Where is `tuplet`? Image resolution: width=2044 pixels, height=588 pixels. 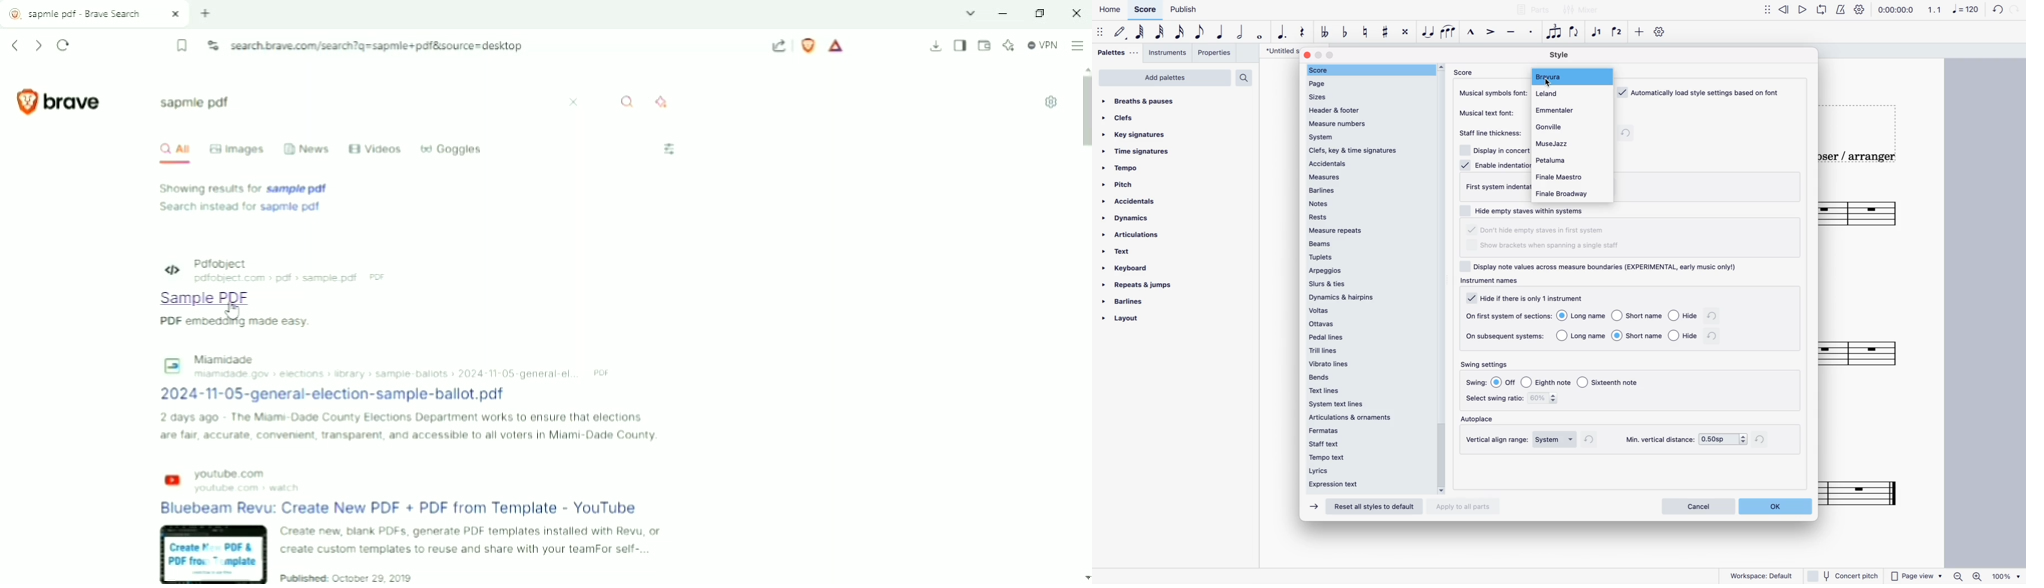
tuplet is located at coordinates (1555, 34).